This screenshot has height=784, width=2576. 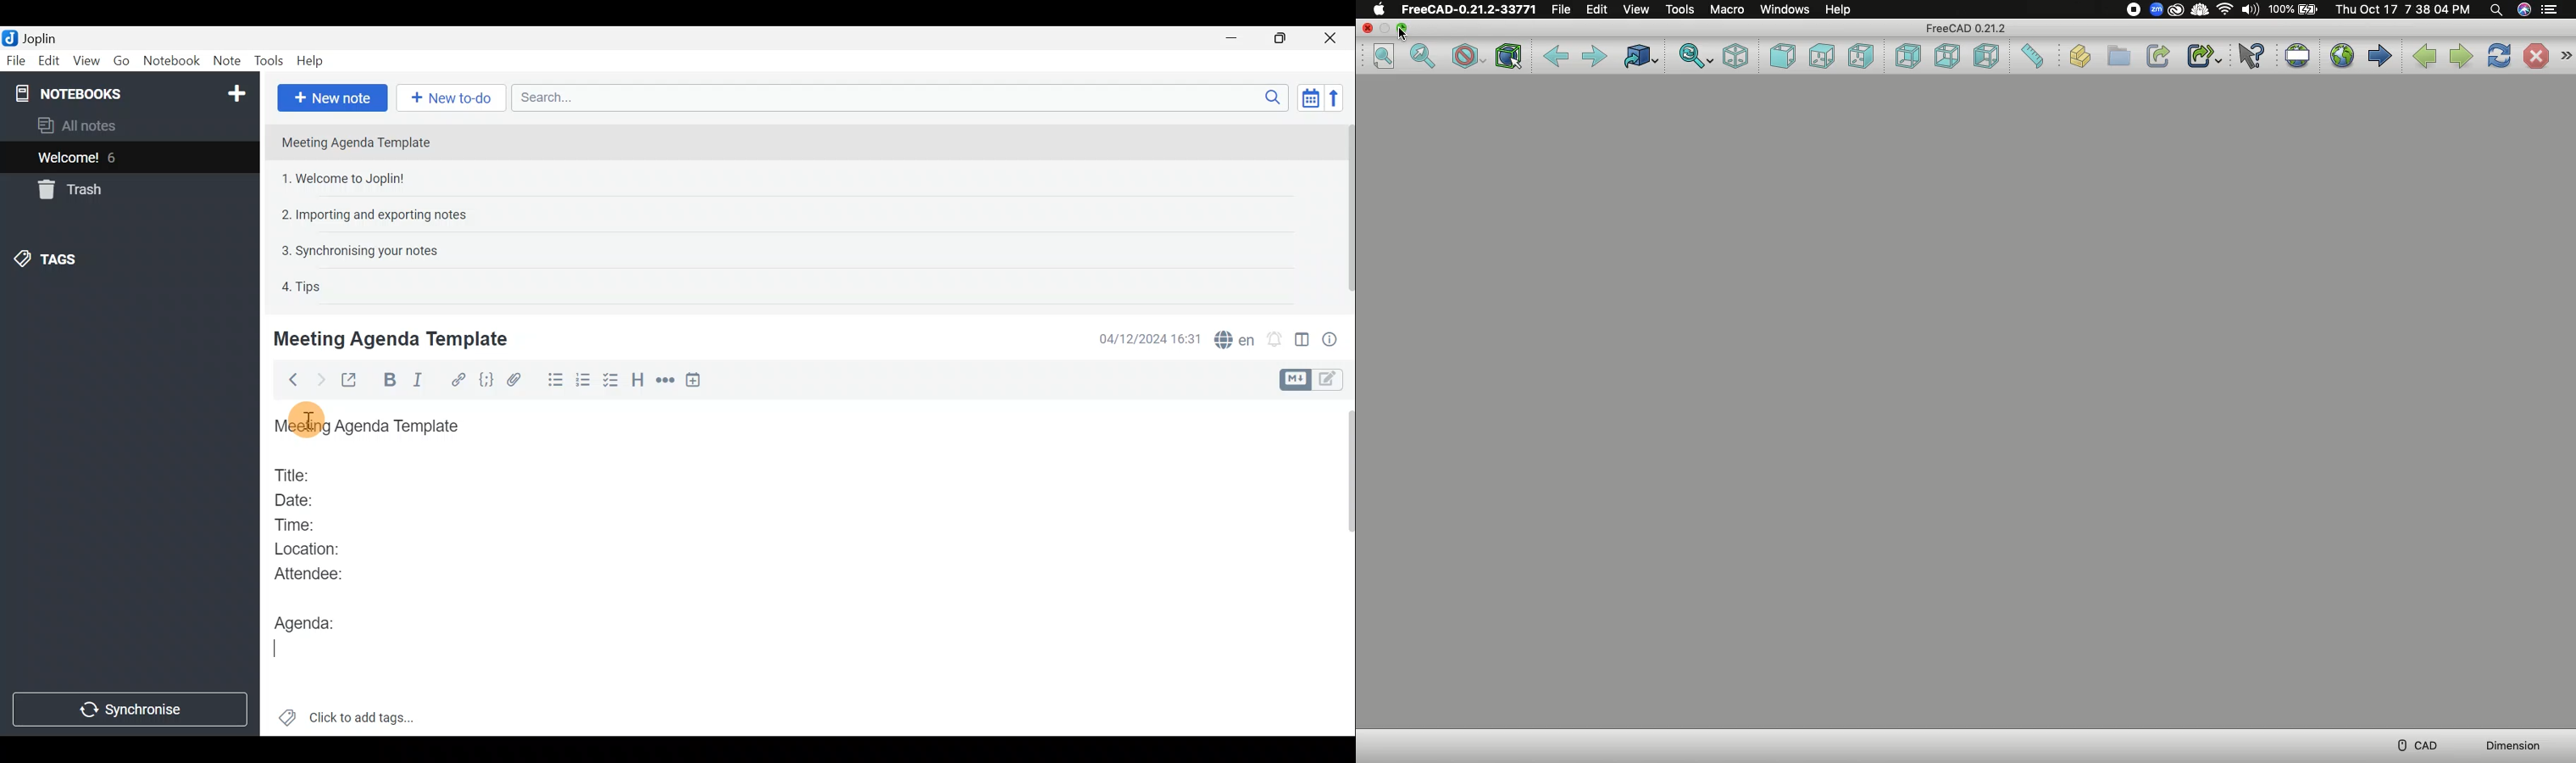 I want to click on Close, so click(x=1331, y=39).